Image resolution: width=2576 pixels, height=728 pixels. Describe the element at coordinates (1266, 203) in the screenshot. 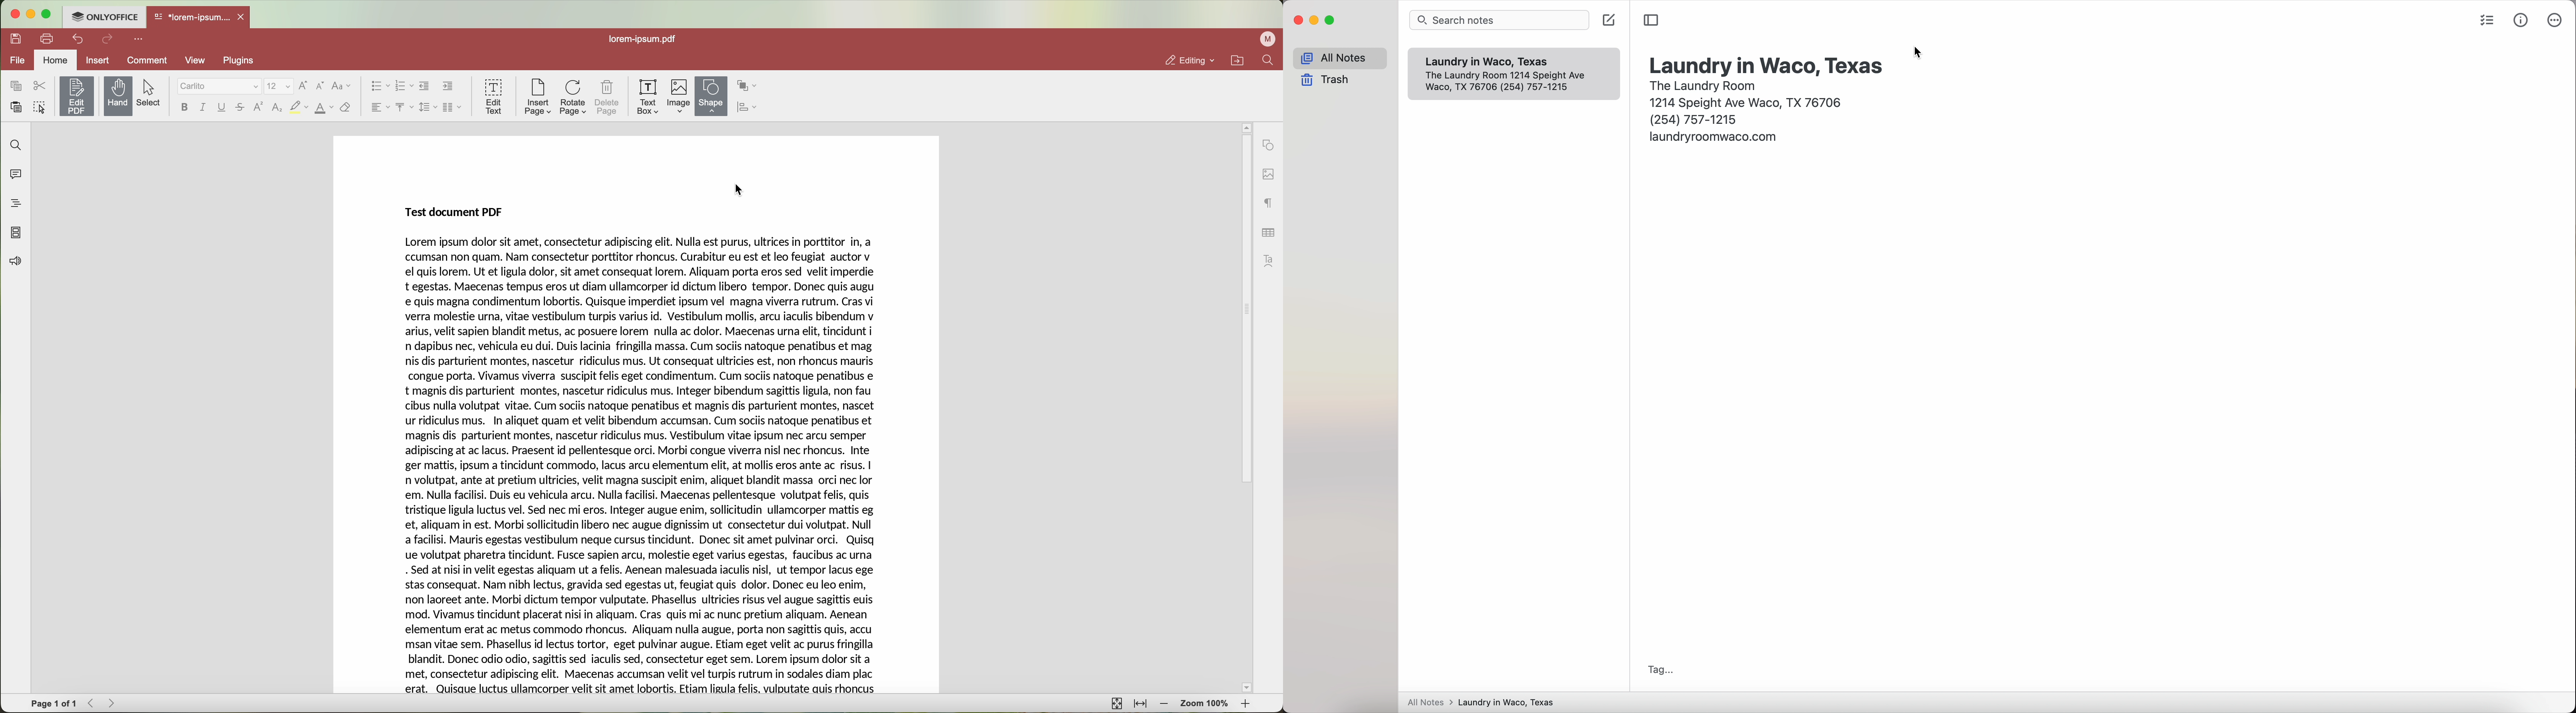

I see `paragraph settings` at that location.